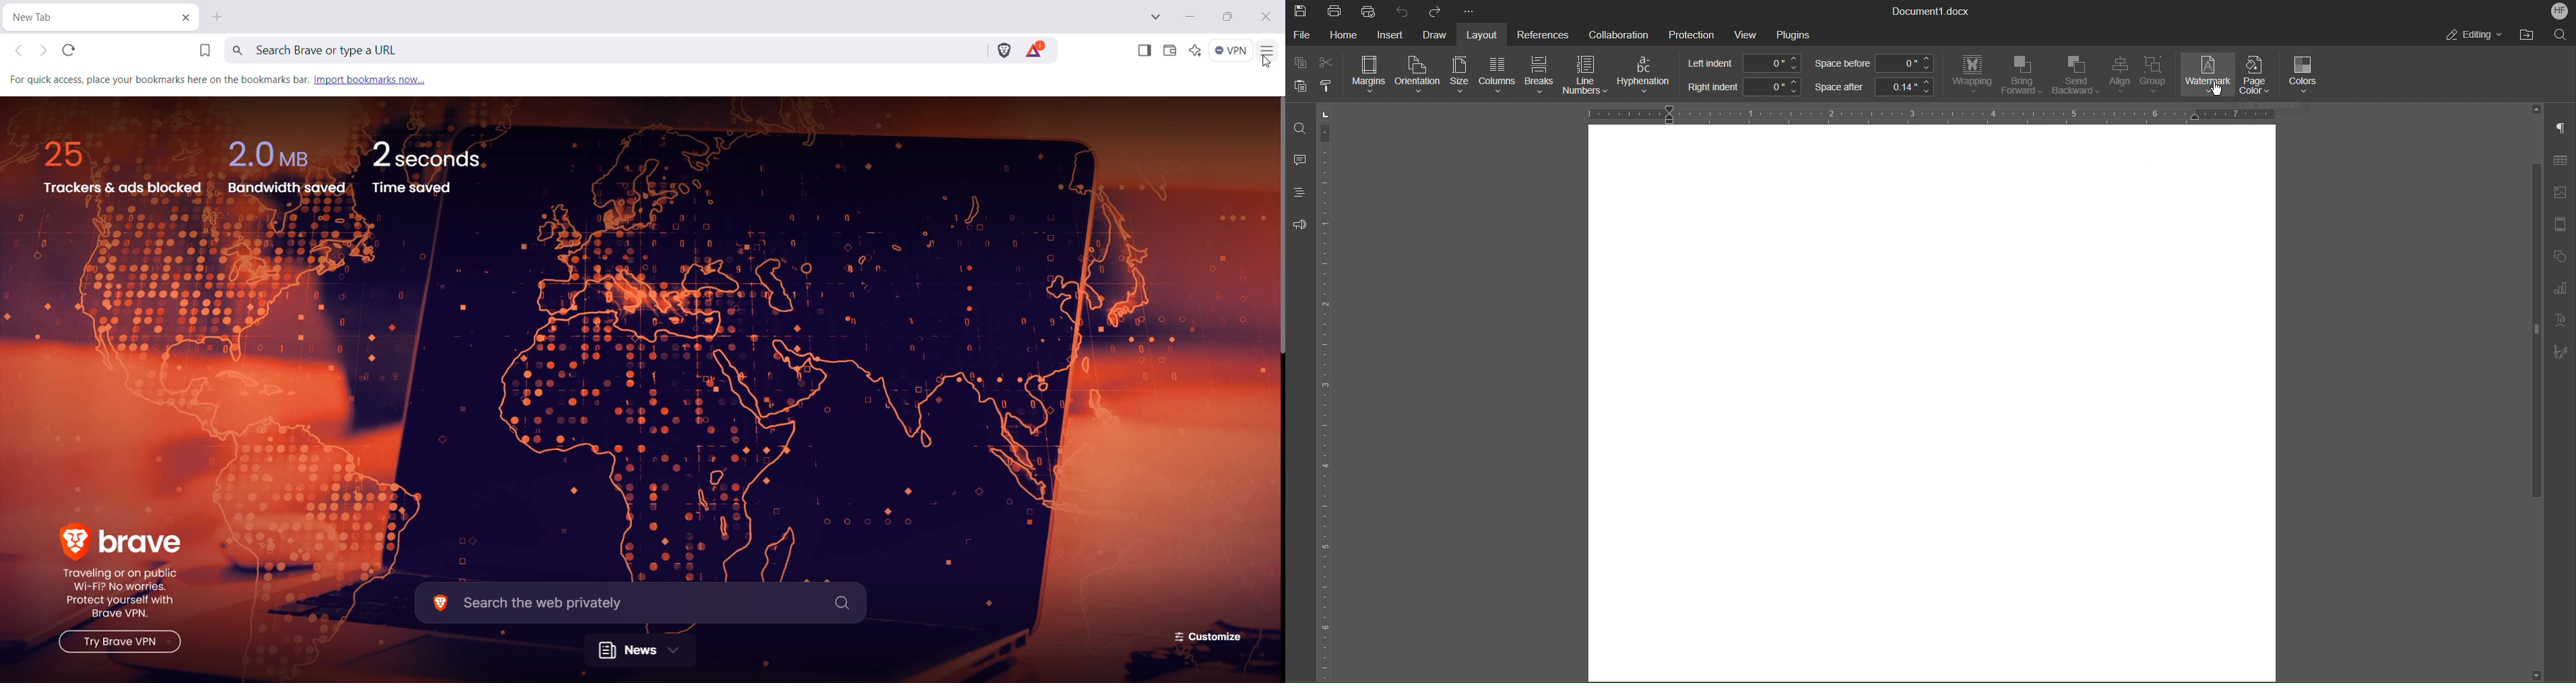  Describe the element at coordinates (1931, 11) in the screenshot. I see `Document Title` at that location.